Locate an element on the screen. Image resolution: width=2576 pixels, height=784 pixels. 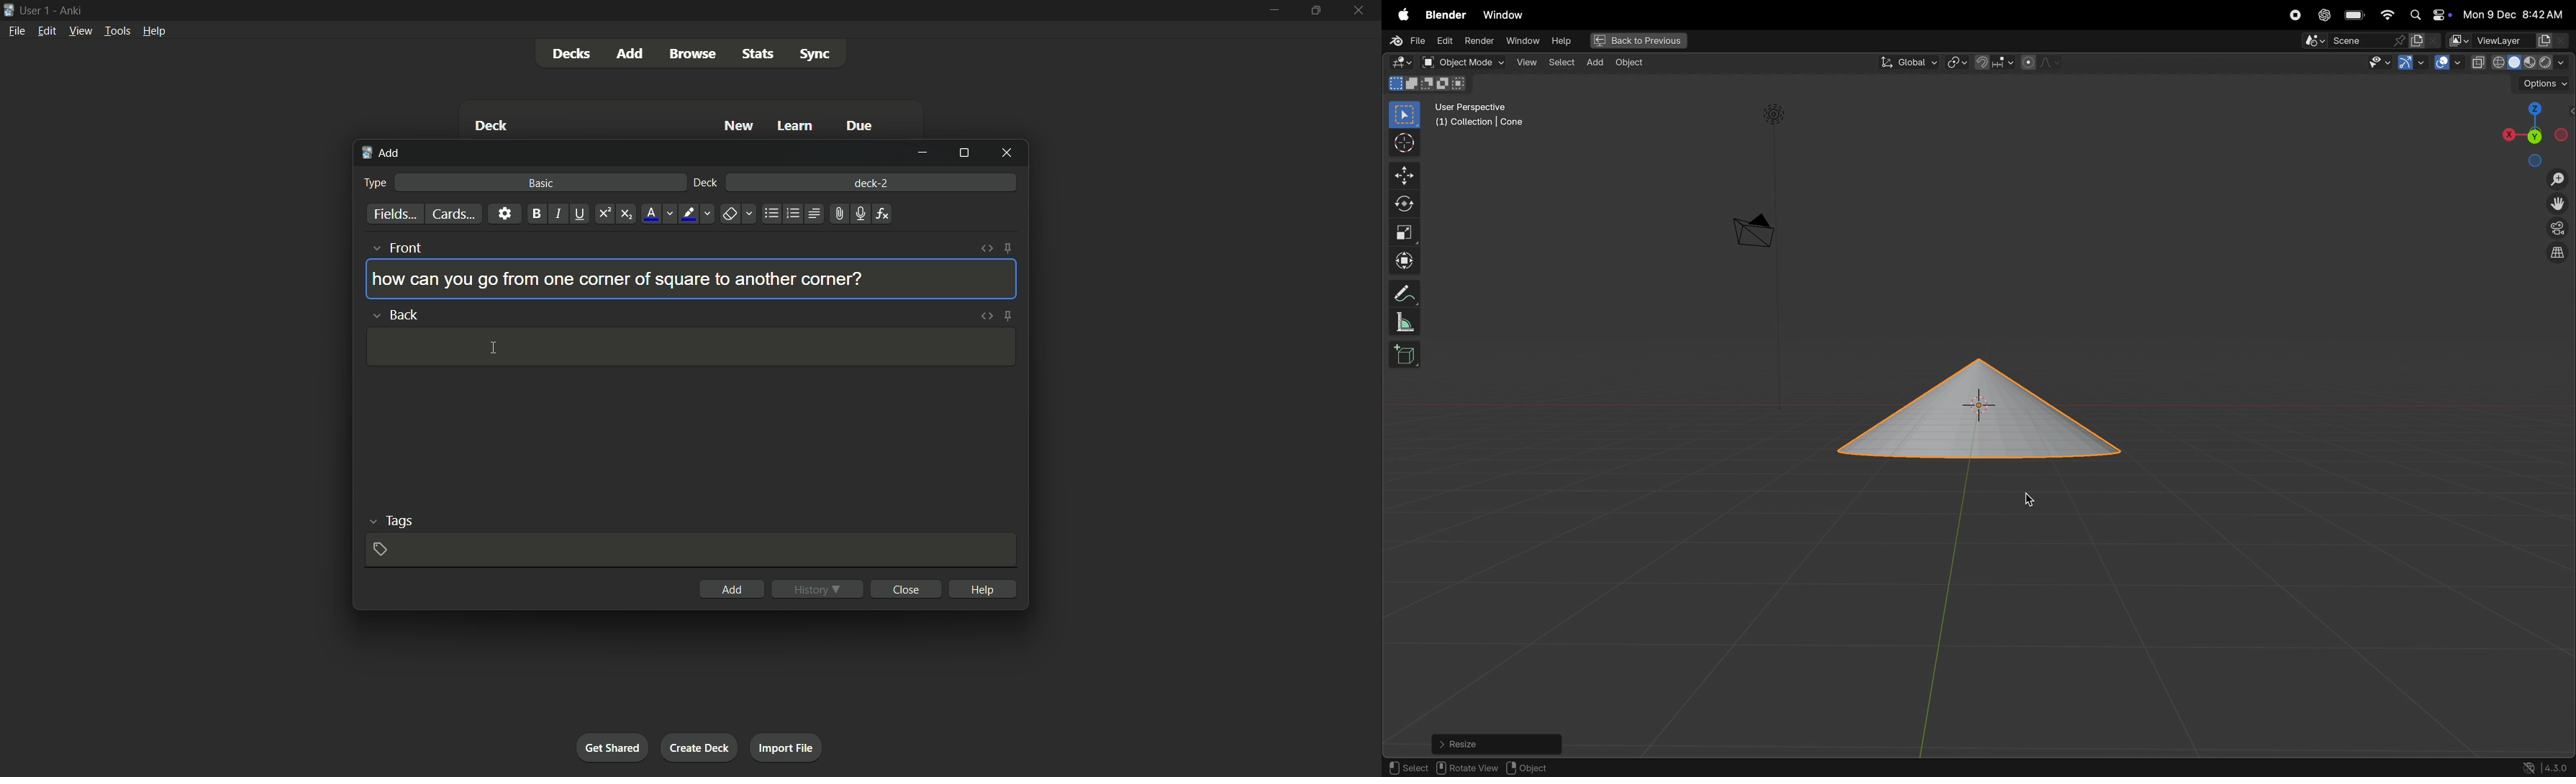
add is located at coordinates (1596, 62).